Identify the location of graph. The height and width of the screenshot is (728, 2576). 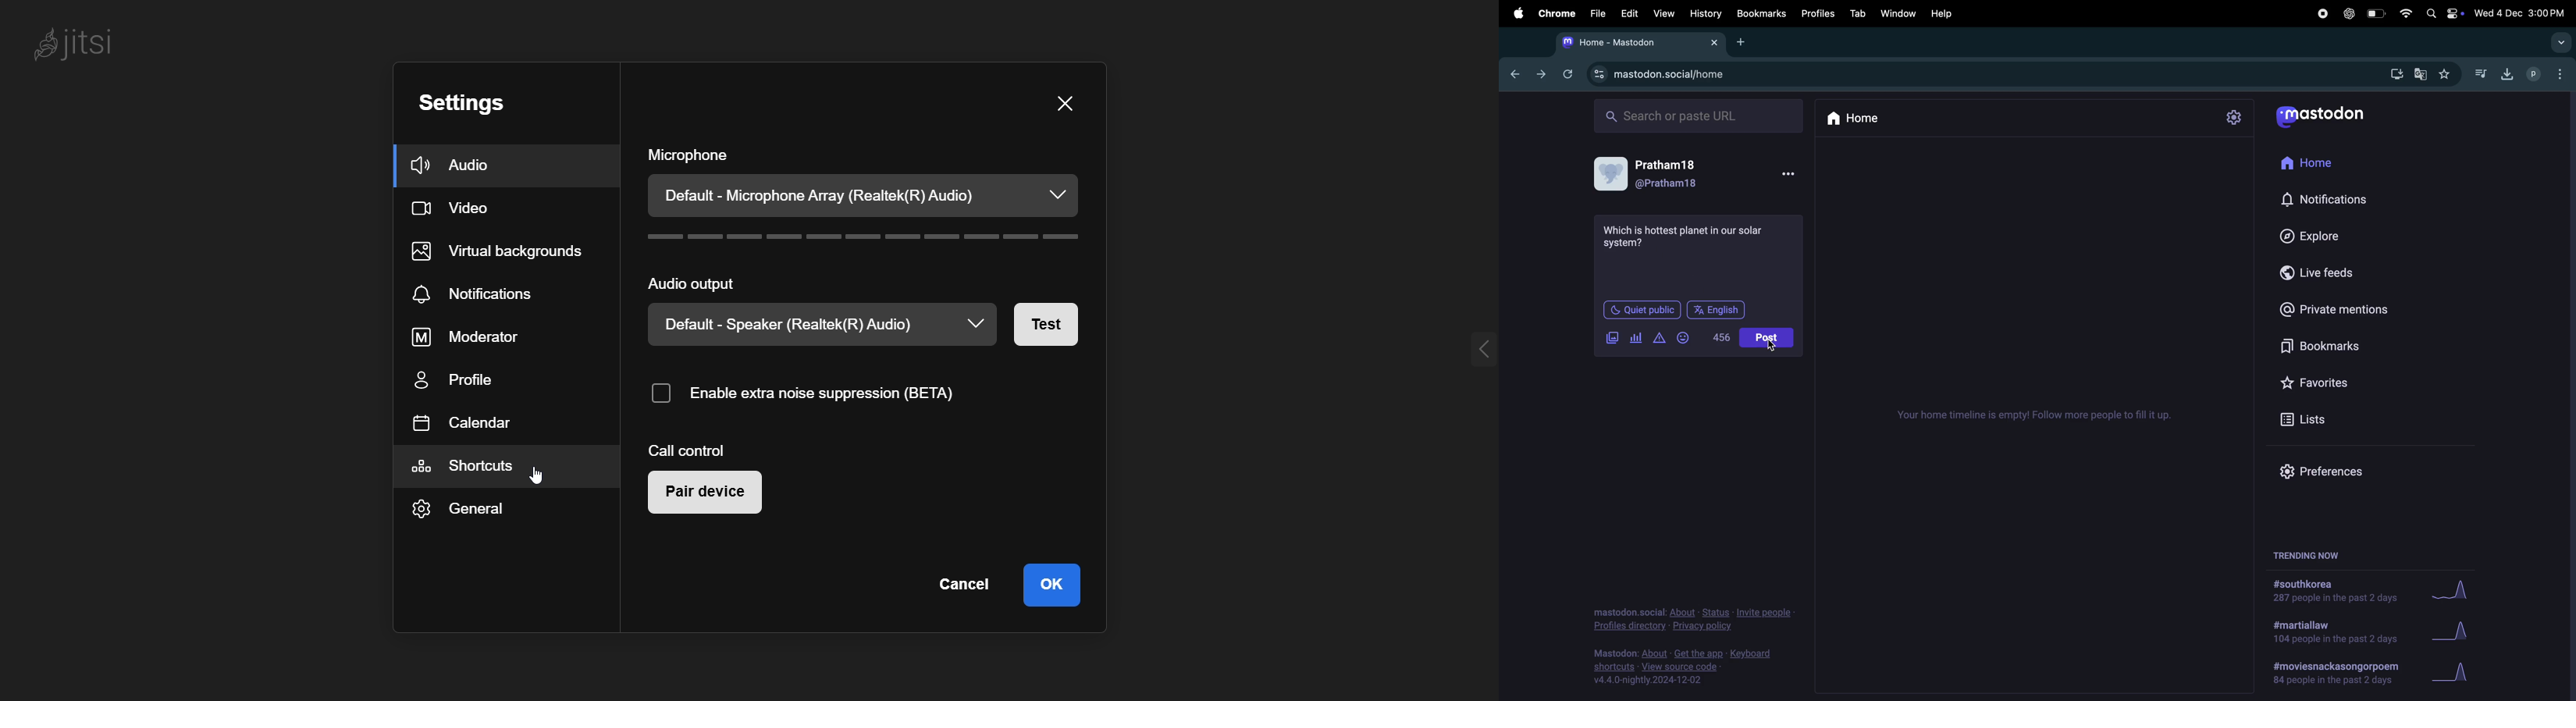
(2452, 588).